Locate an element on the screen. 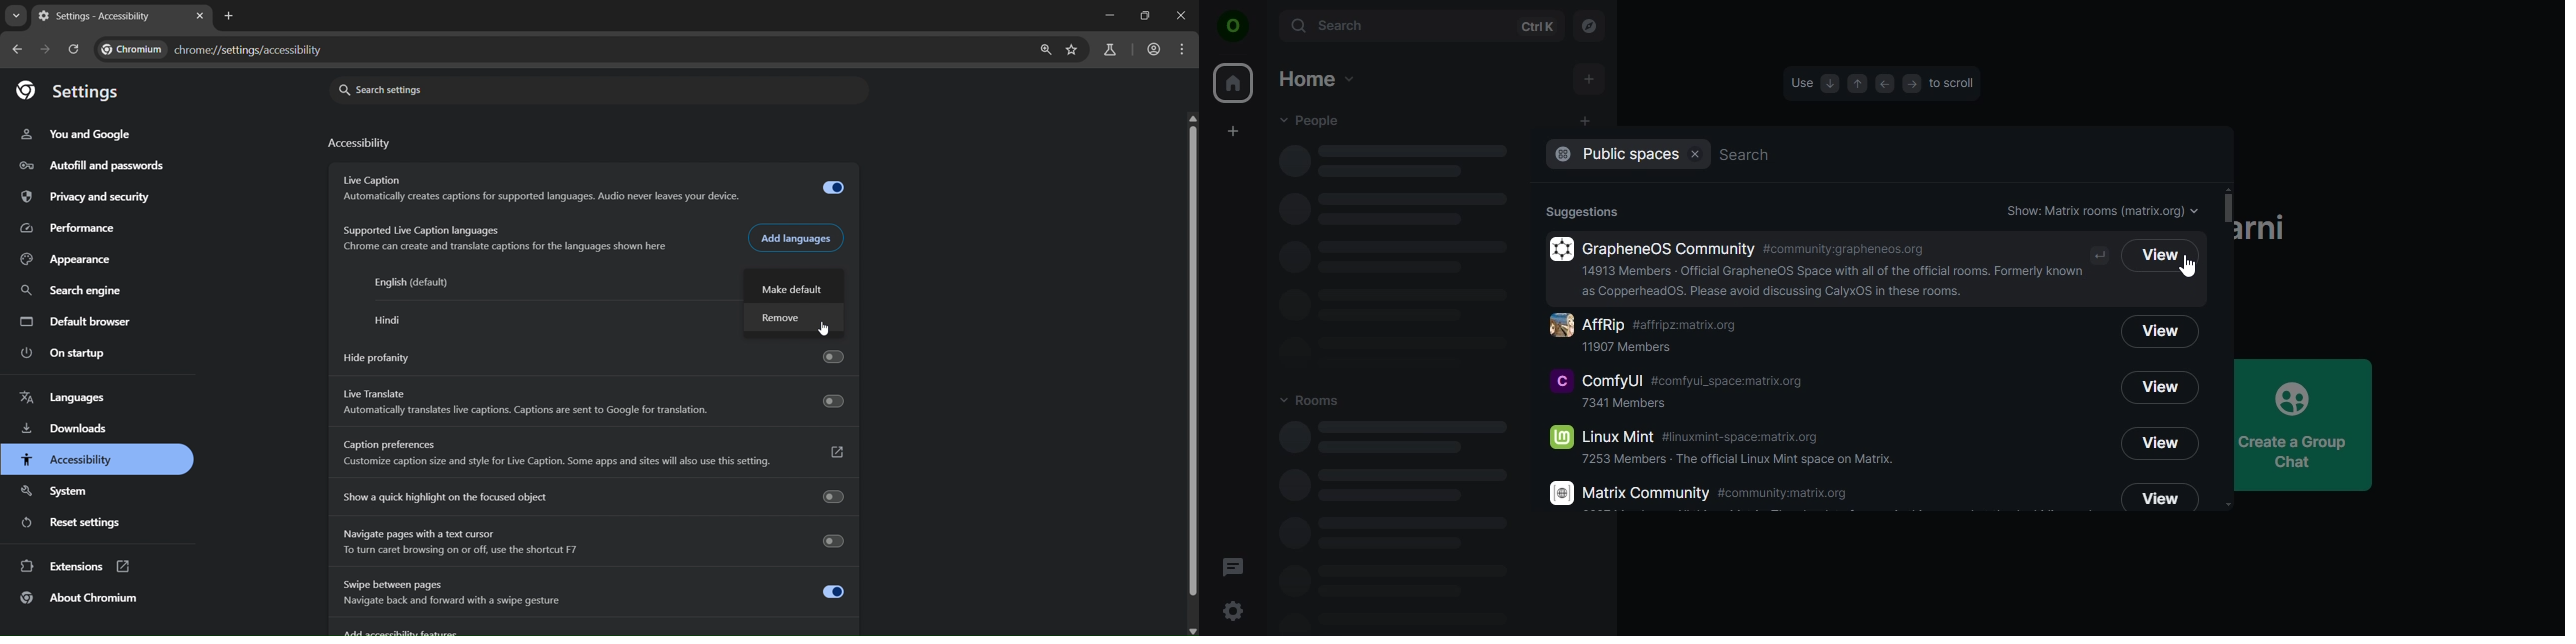 This screenshot has height=644, width=2576. start chat is located at coordinates (1587, 122).